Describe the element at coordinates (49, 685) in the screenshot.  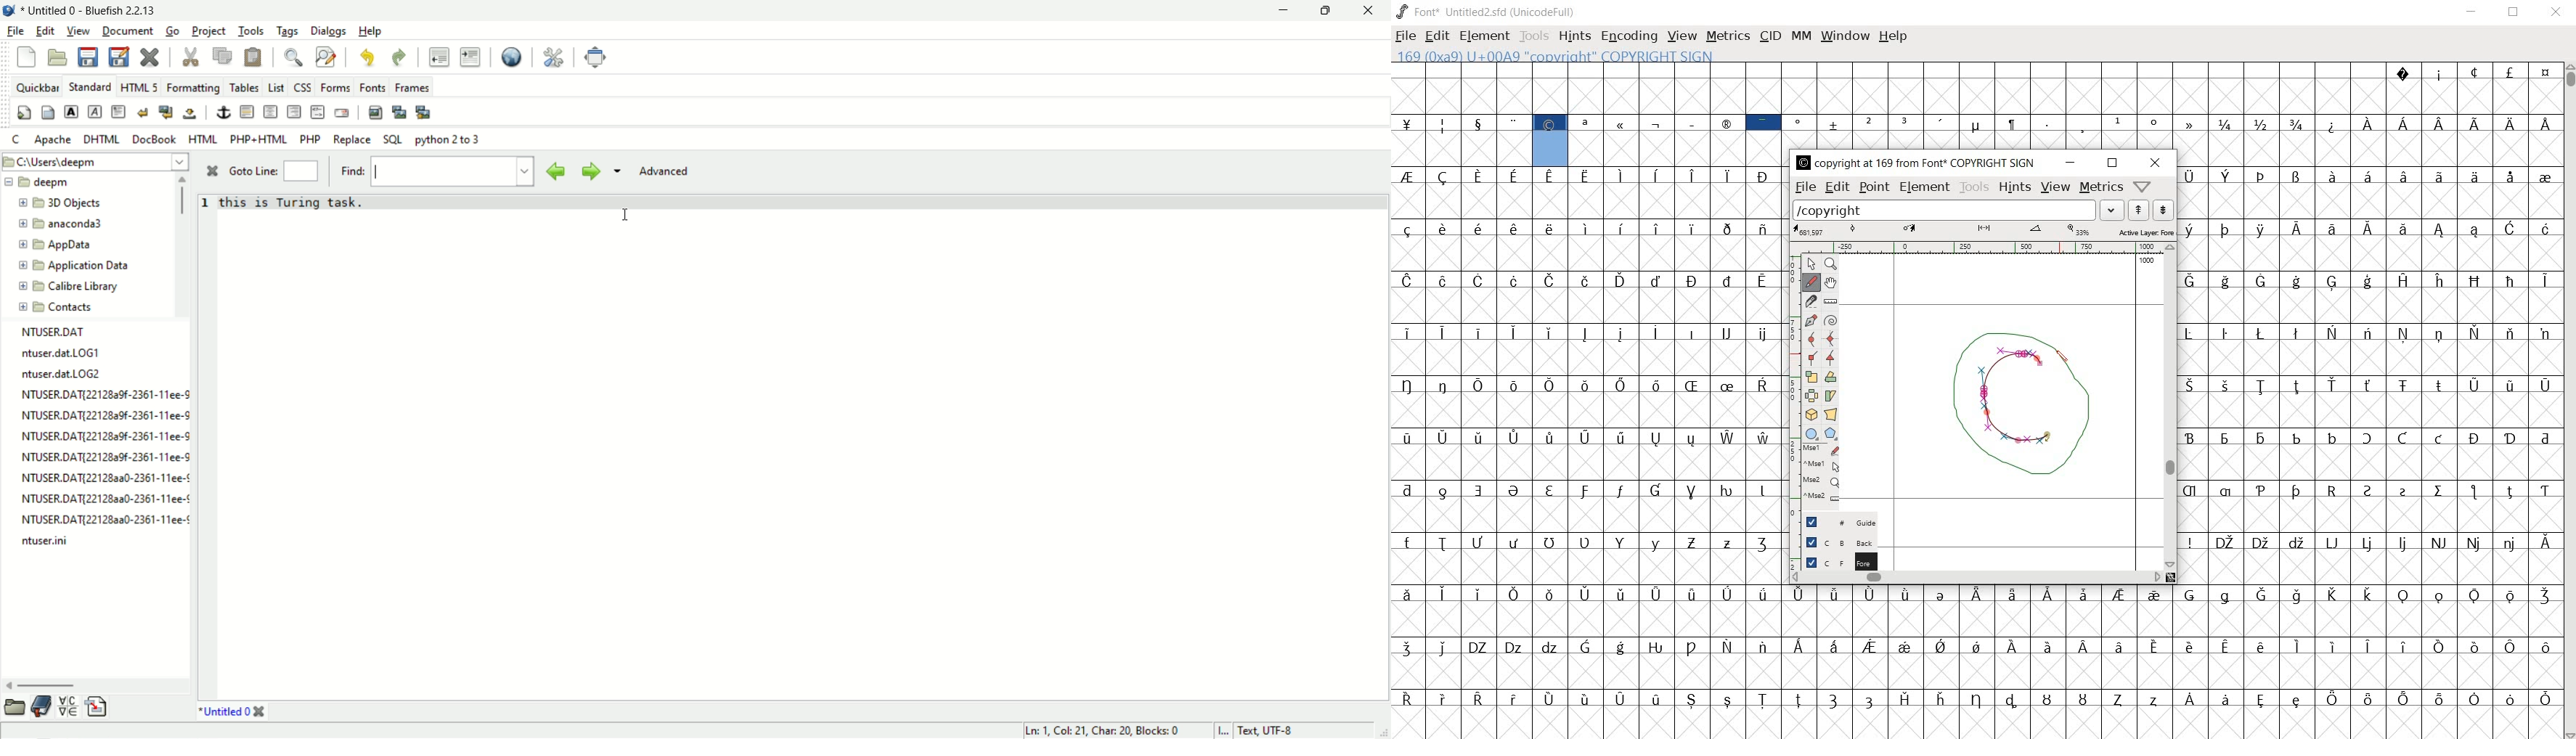
I see `horizontal scroll bar` at that location.